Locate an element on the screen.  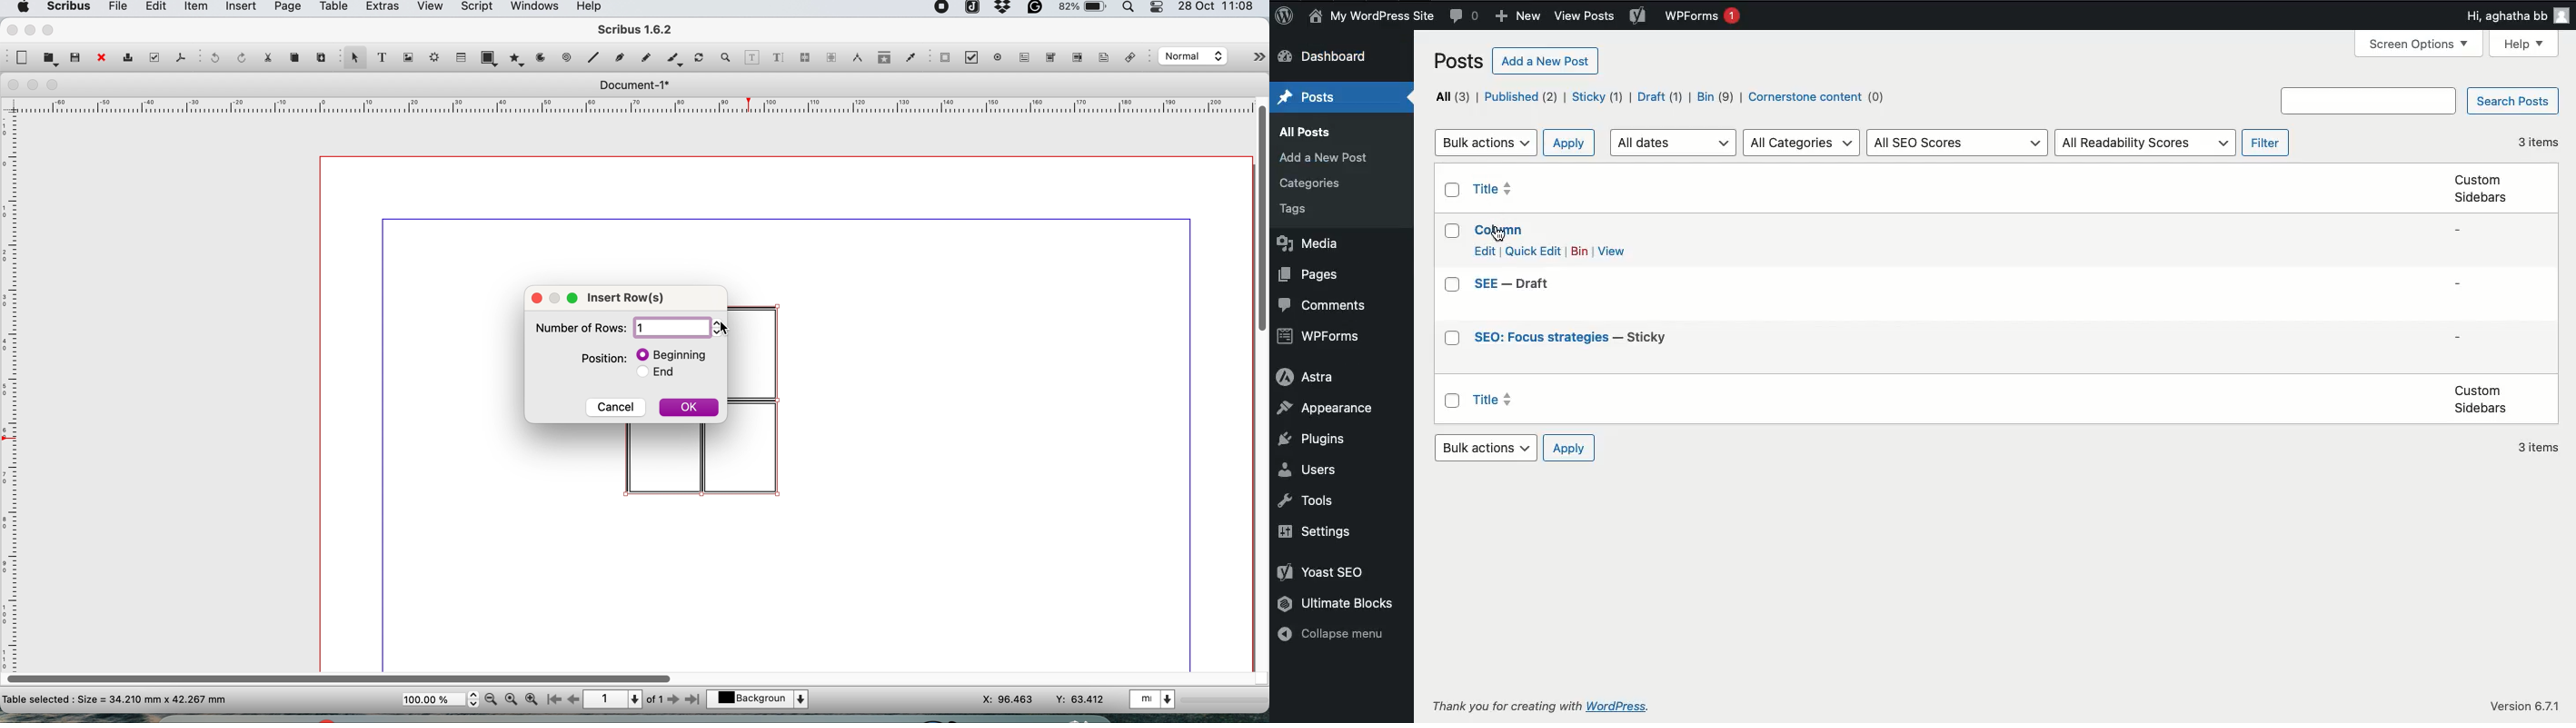
 is located at coordinates (1312, 183).